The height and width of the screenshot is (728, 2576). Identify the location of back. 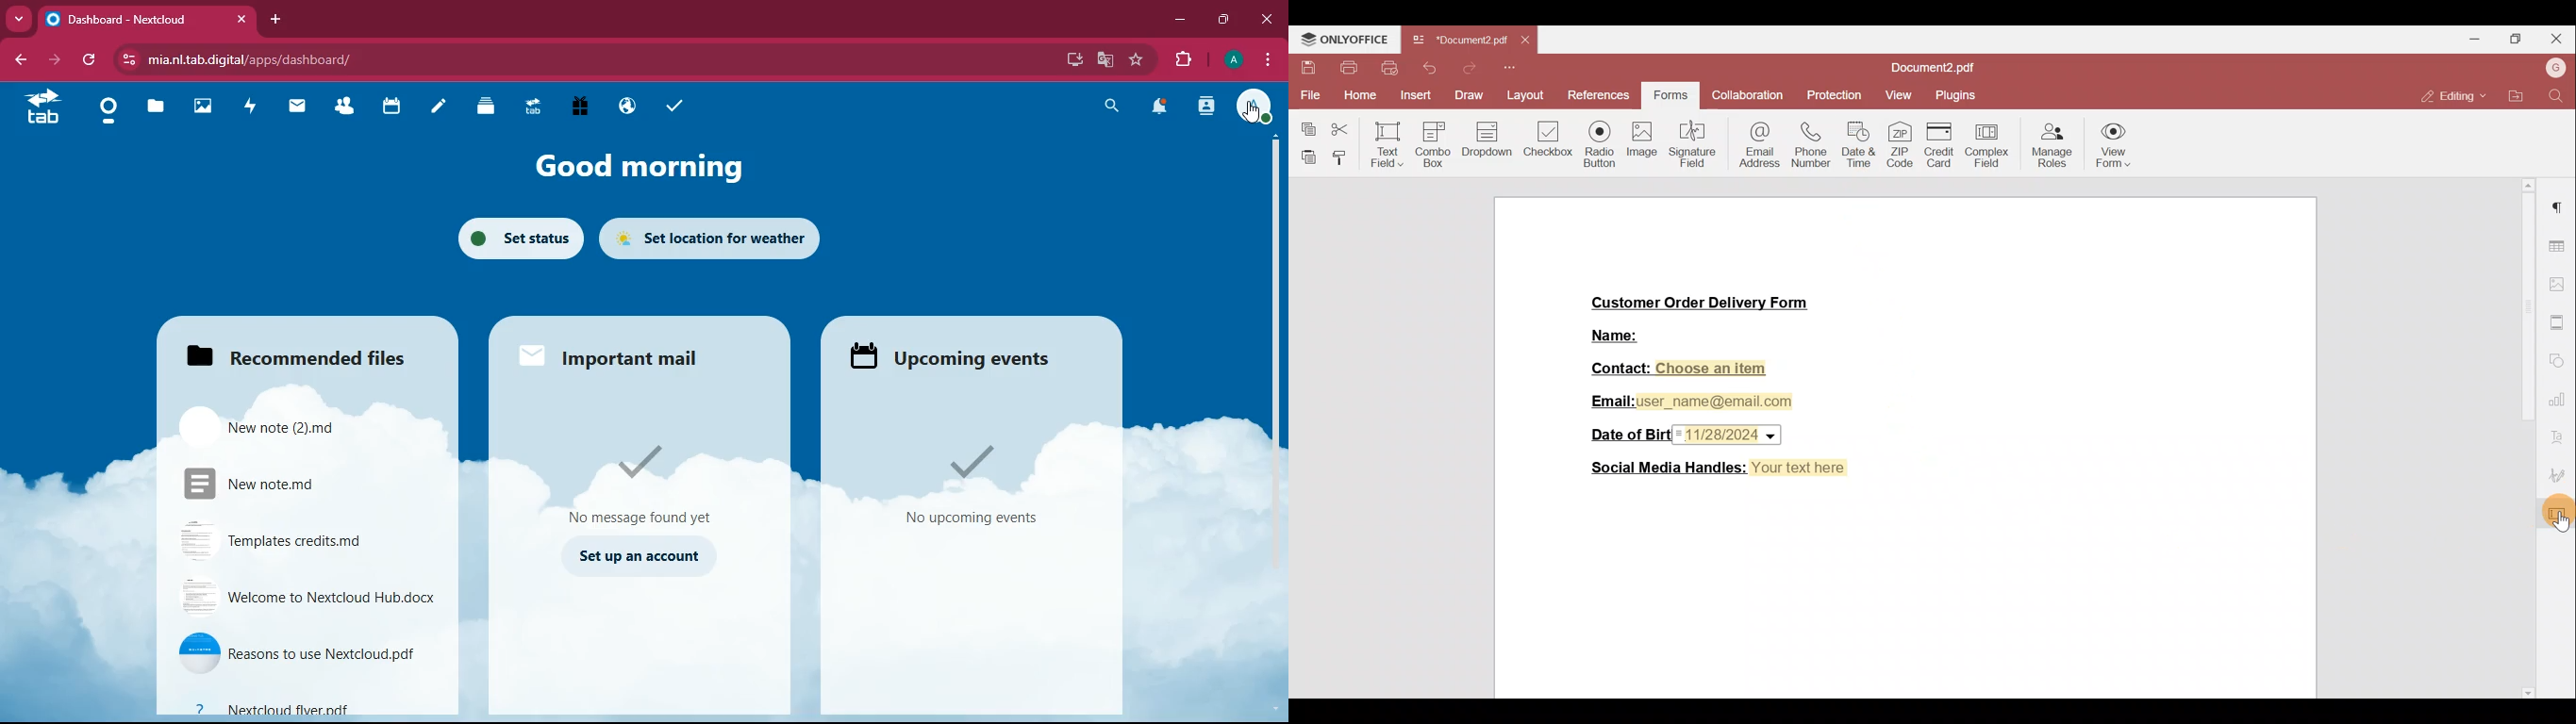
(25, 59).